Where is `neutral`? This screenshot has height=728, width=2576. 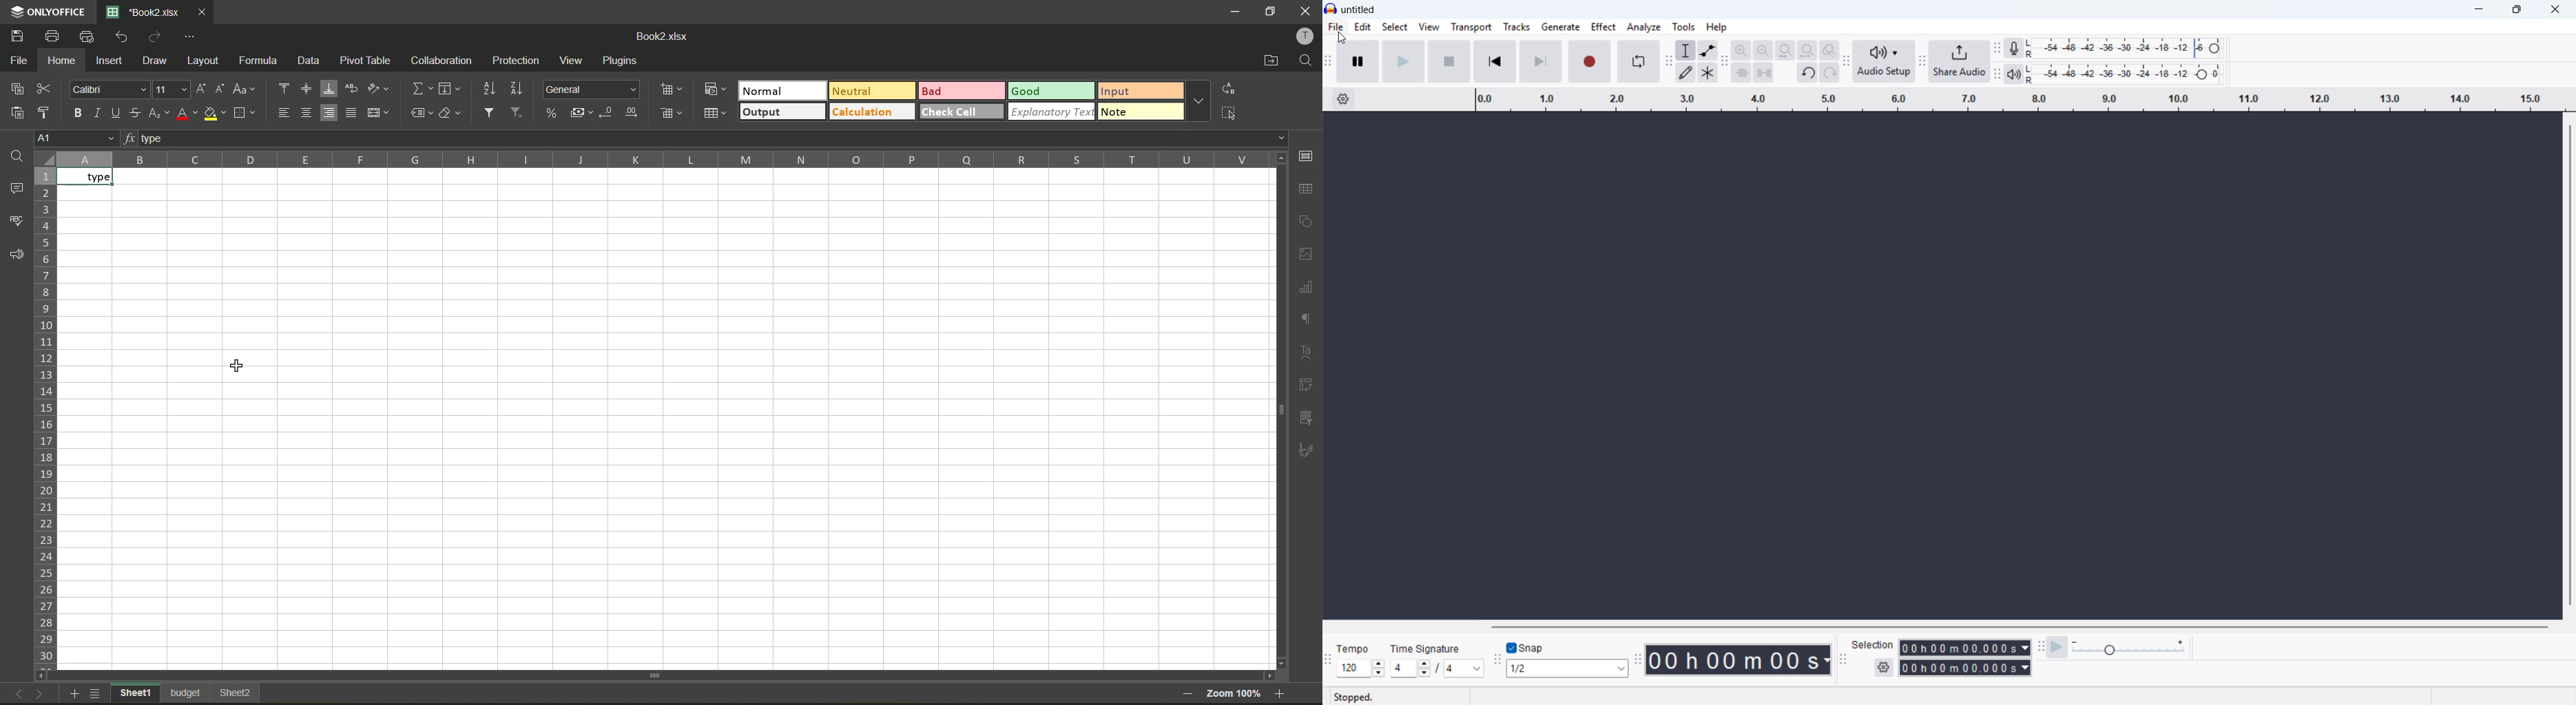
neutral is located at coordinates (870, 93).